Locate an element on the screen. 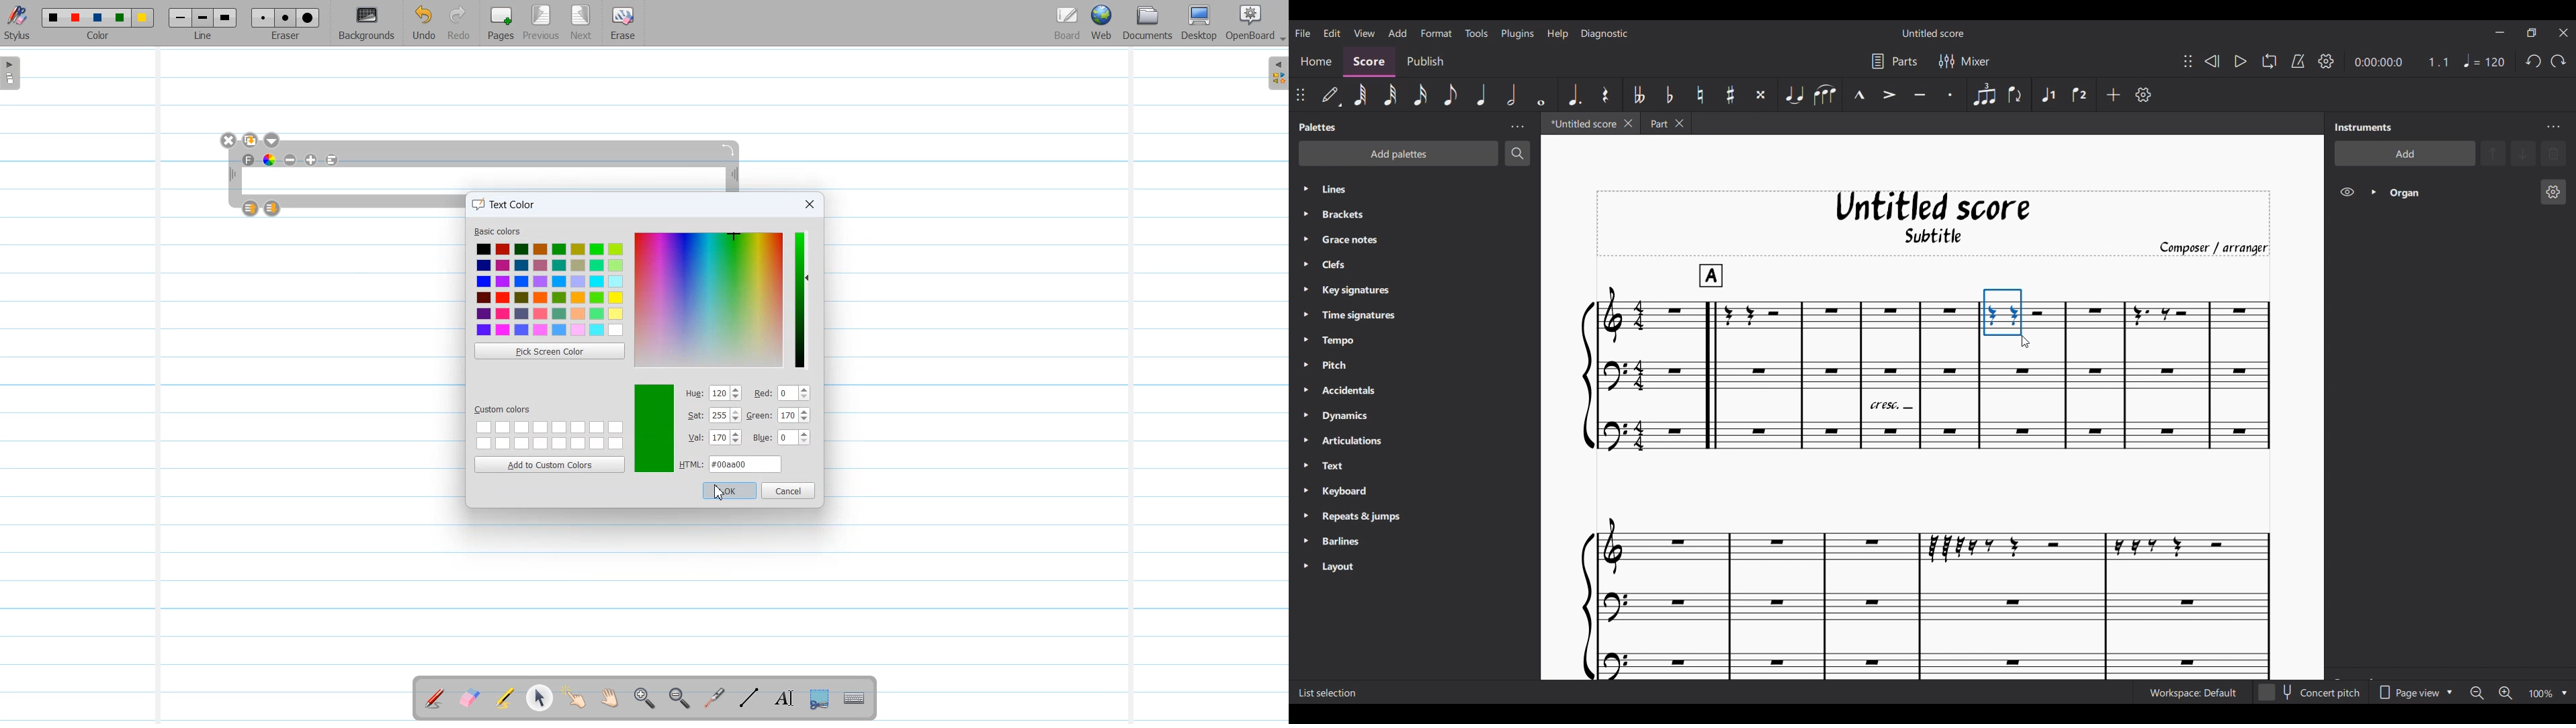 The height and width of the screenshot is (728, 2576). Voice 1 is located at coordinates (2049, 95).